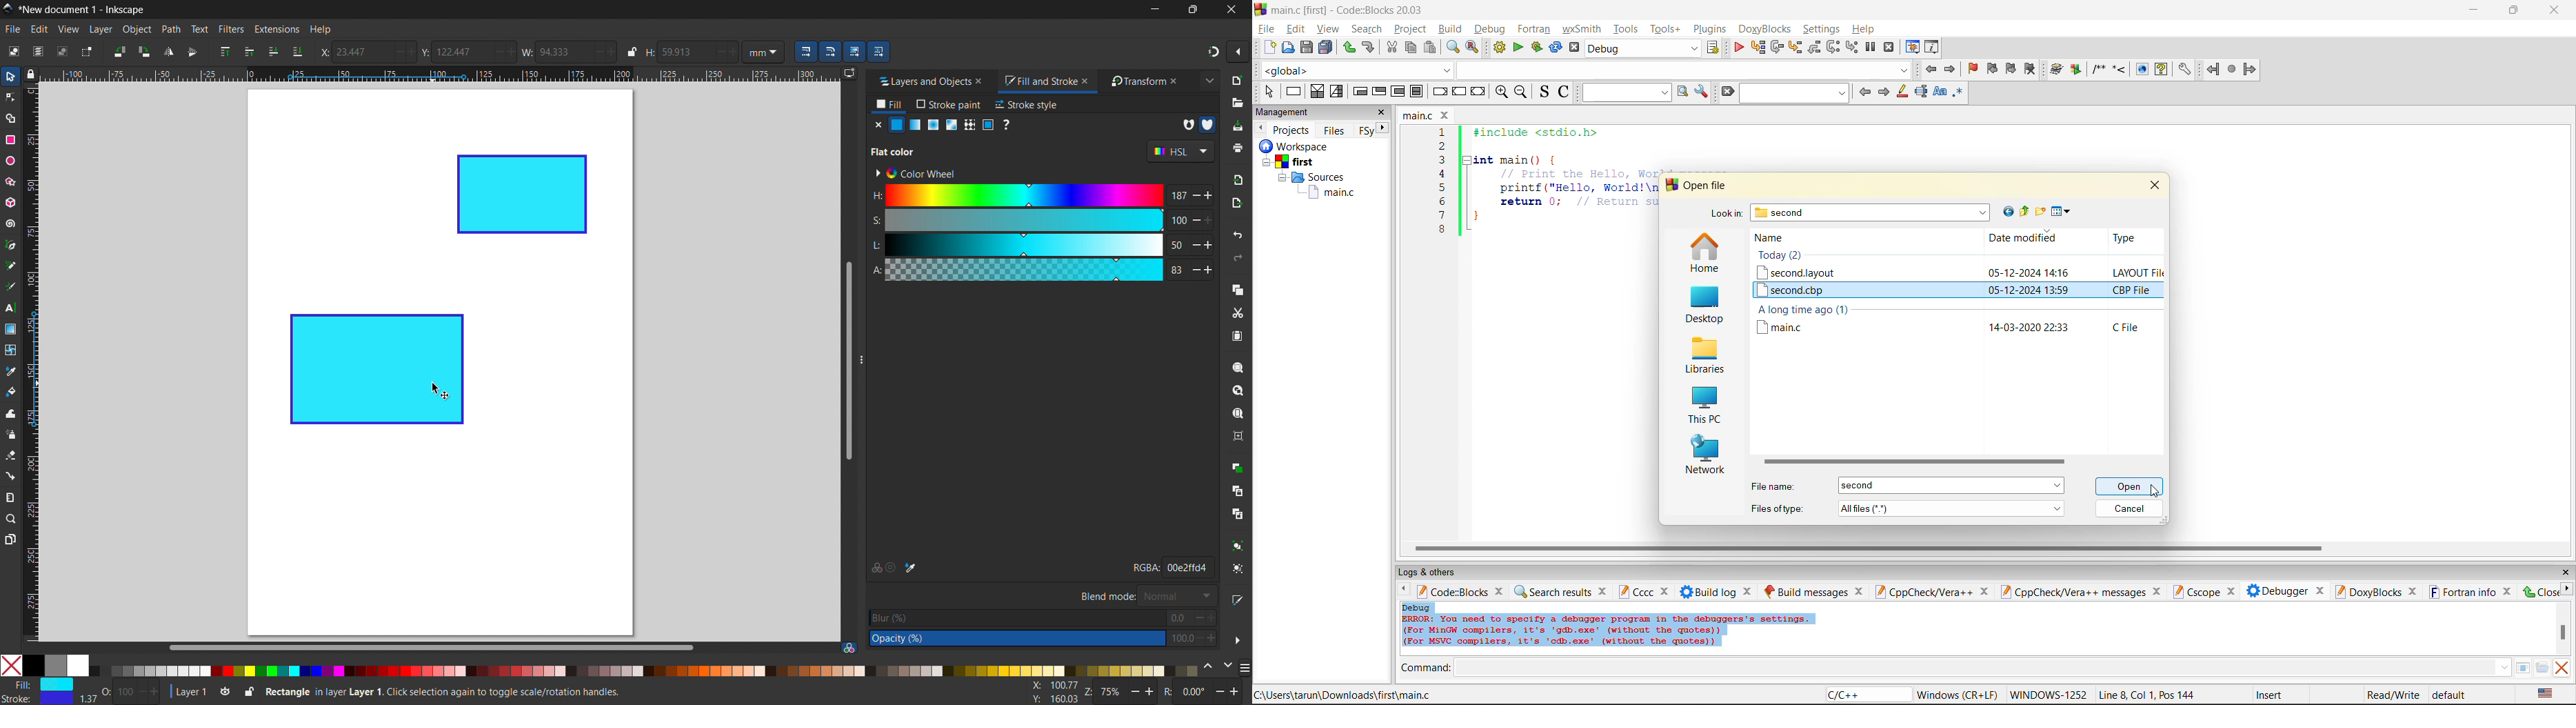  What do you see at coordinates (85, 53) in the screenshot?
I see `toggle selection box` at bounding box center [85, 53].